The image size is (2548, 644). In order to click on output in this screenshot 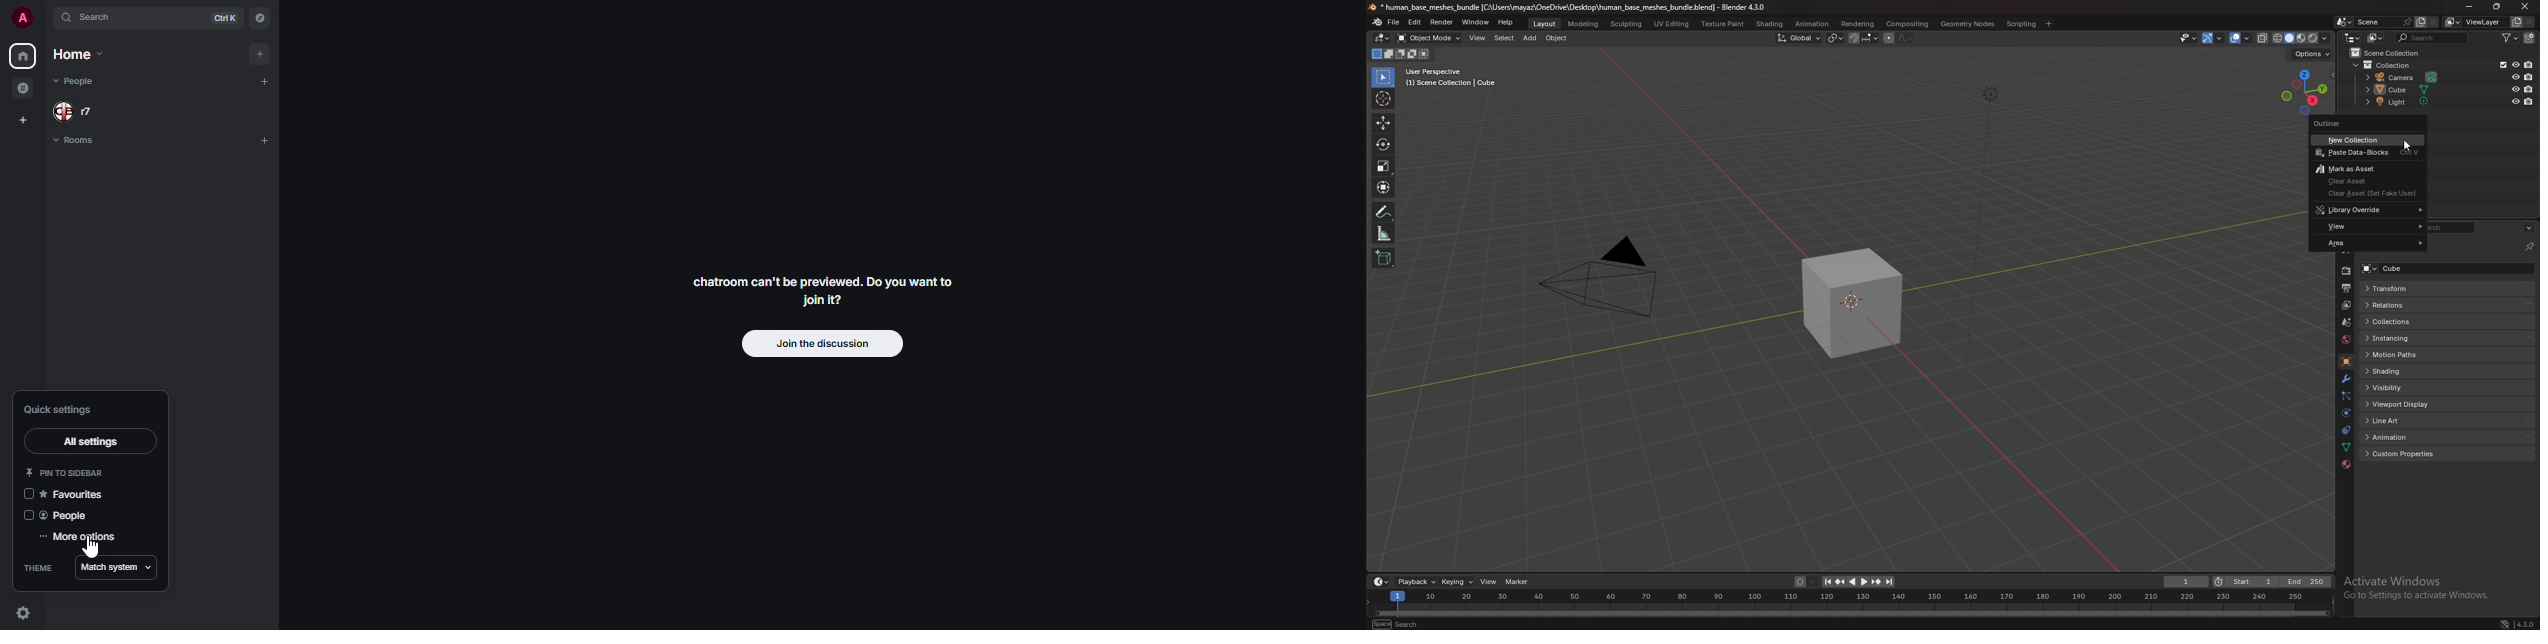, I will do `click(2346, 289)`.